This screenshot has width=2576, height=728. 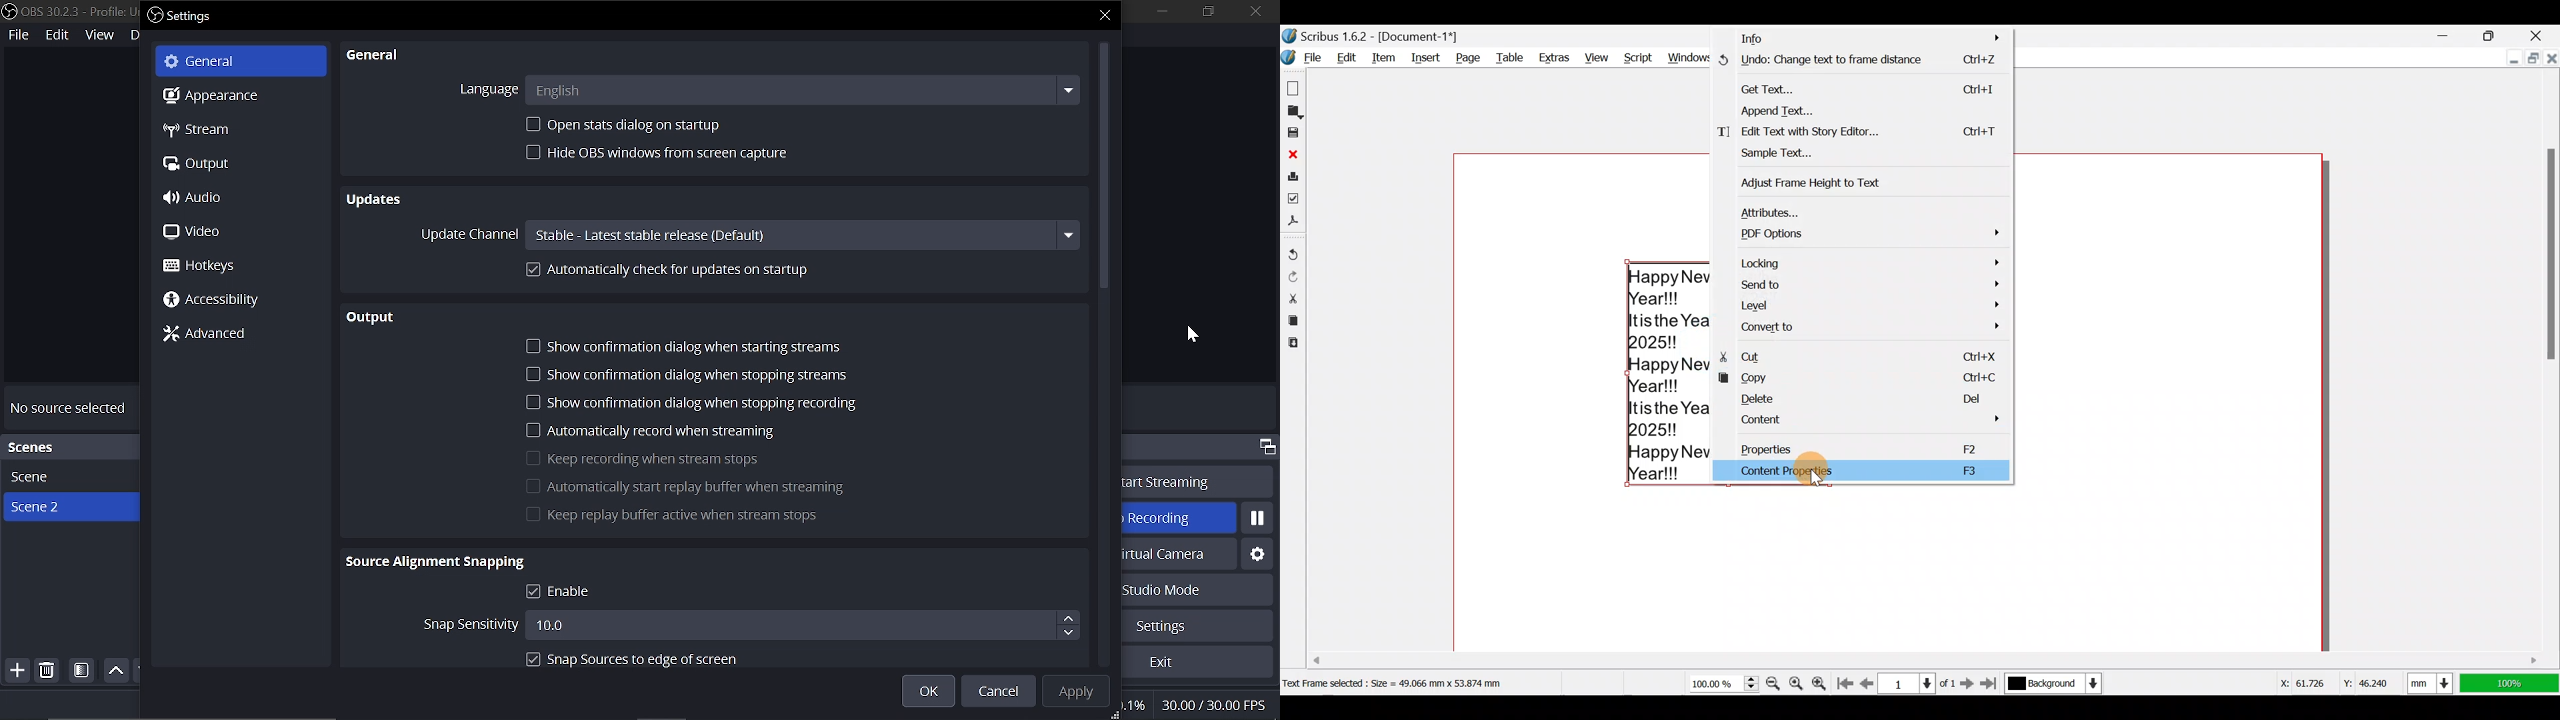 What do you see at coordinates (1469, 57) in the screenshot?
I see `Page` at bounding box center [1469, 57].